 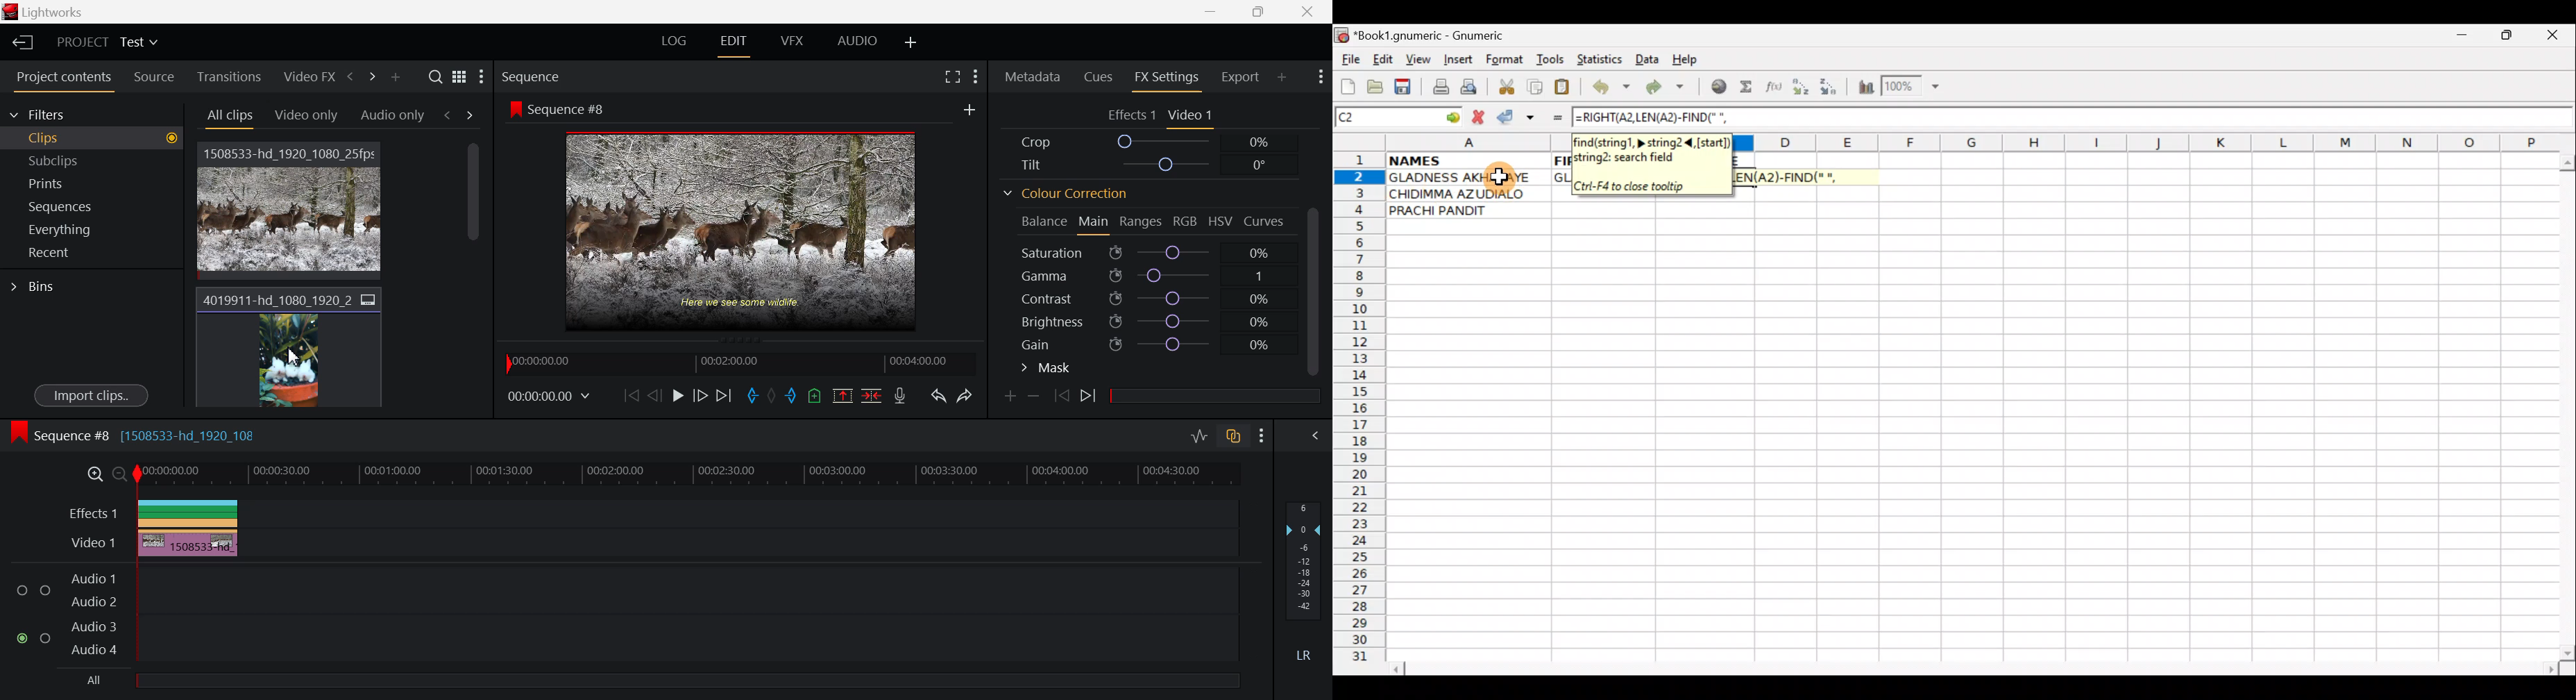 I want to click on Ranges, so click(x=1142, y=222).